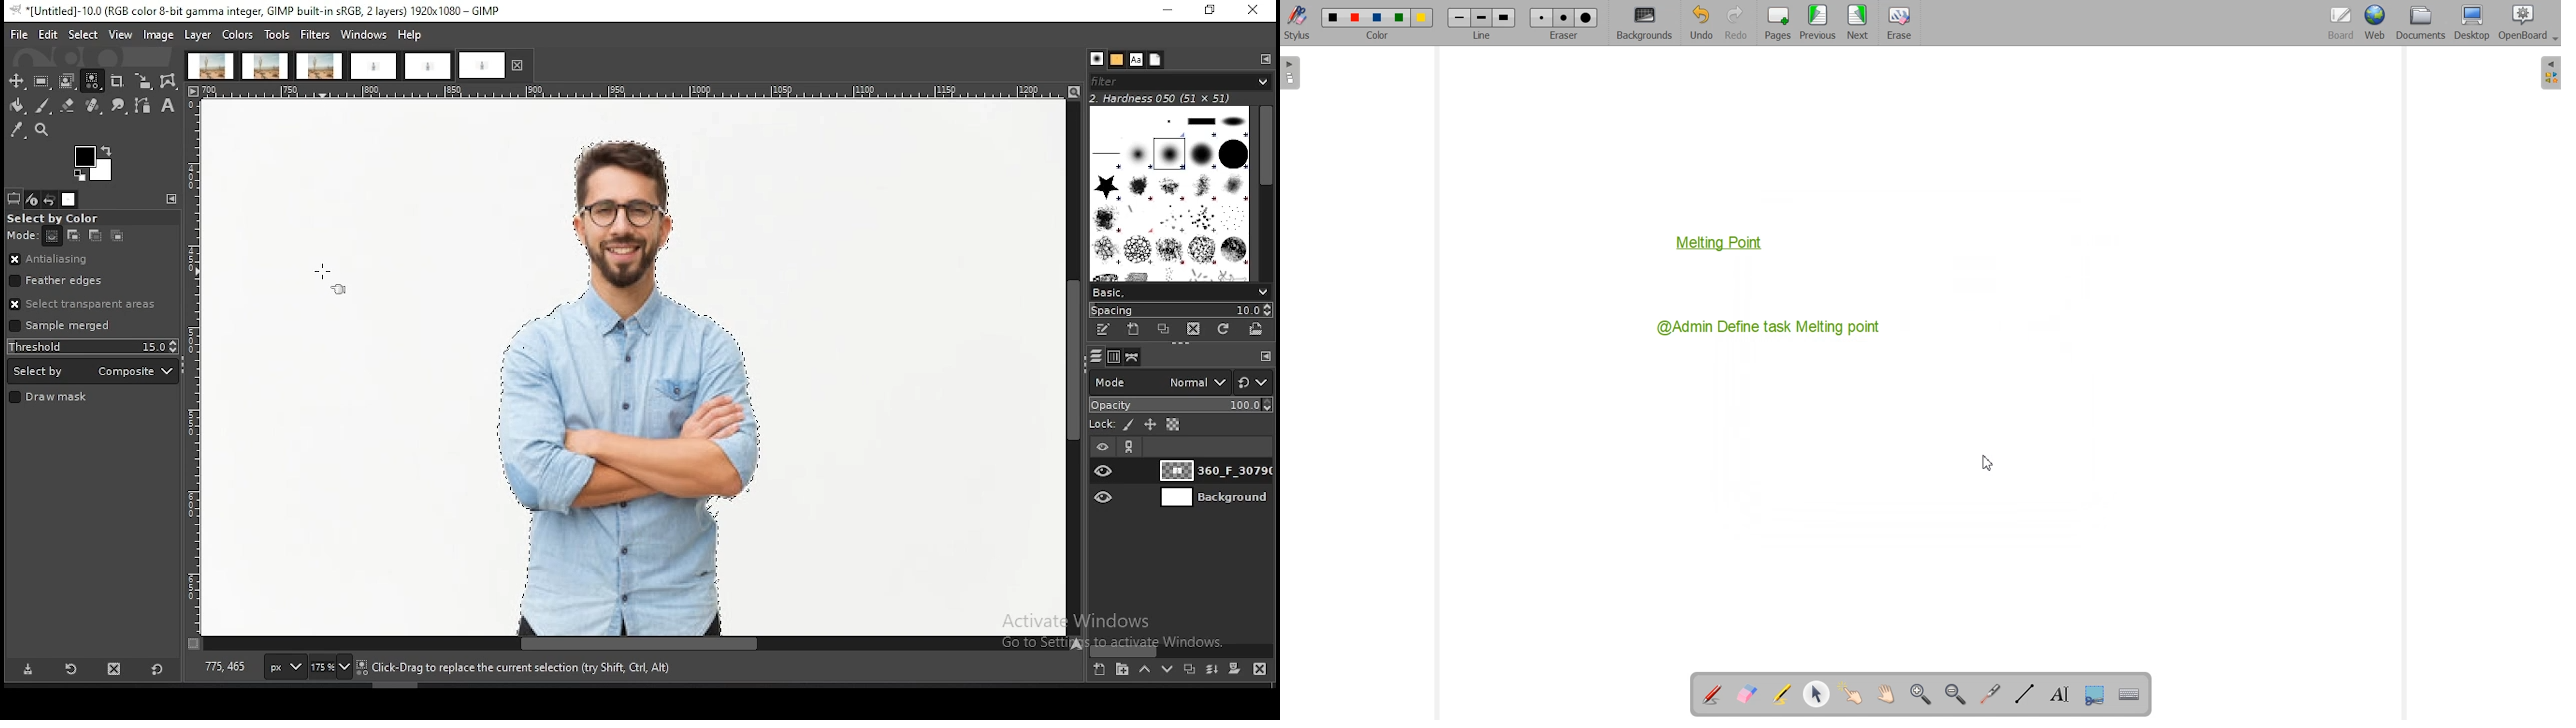 The width and height of the screenshot is (2576, 728). What do you see at coordinates (157, 667) in the screenshot?
I see `reset` at bounding box center [157, 667].